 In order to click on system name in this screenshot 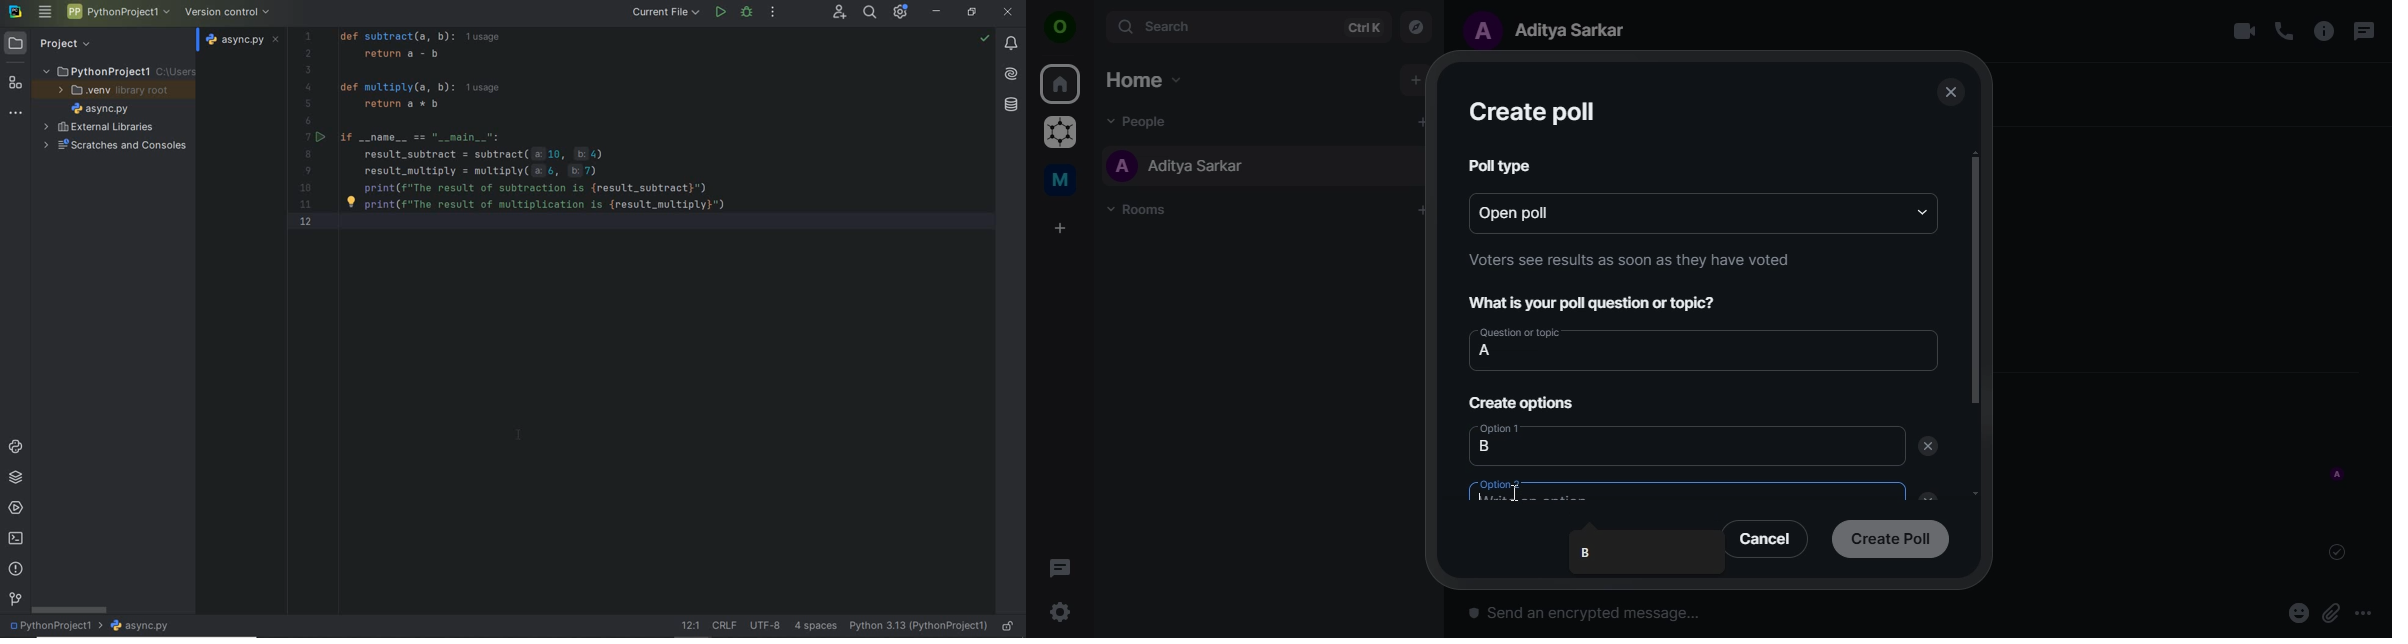, I will do `click(15, 12)`.